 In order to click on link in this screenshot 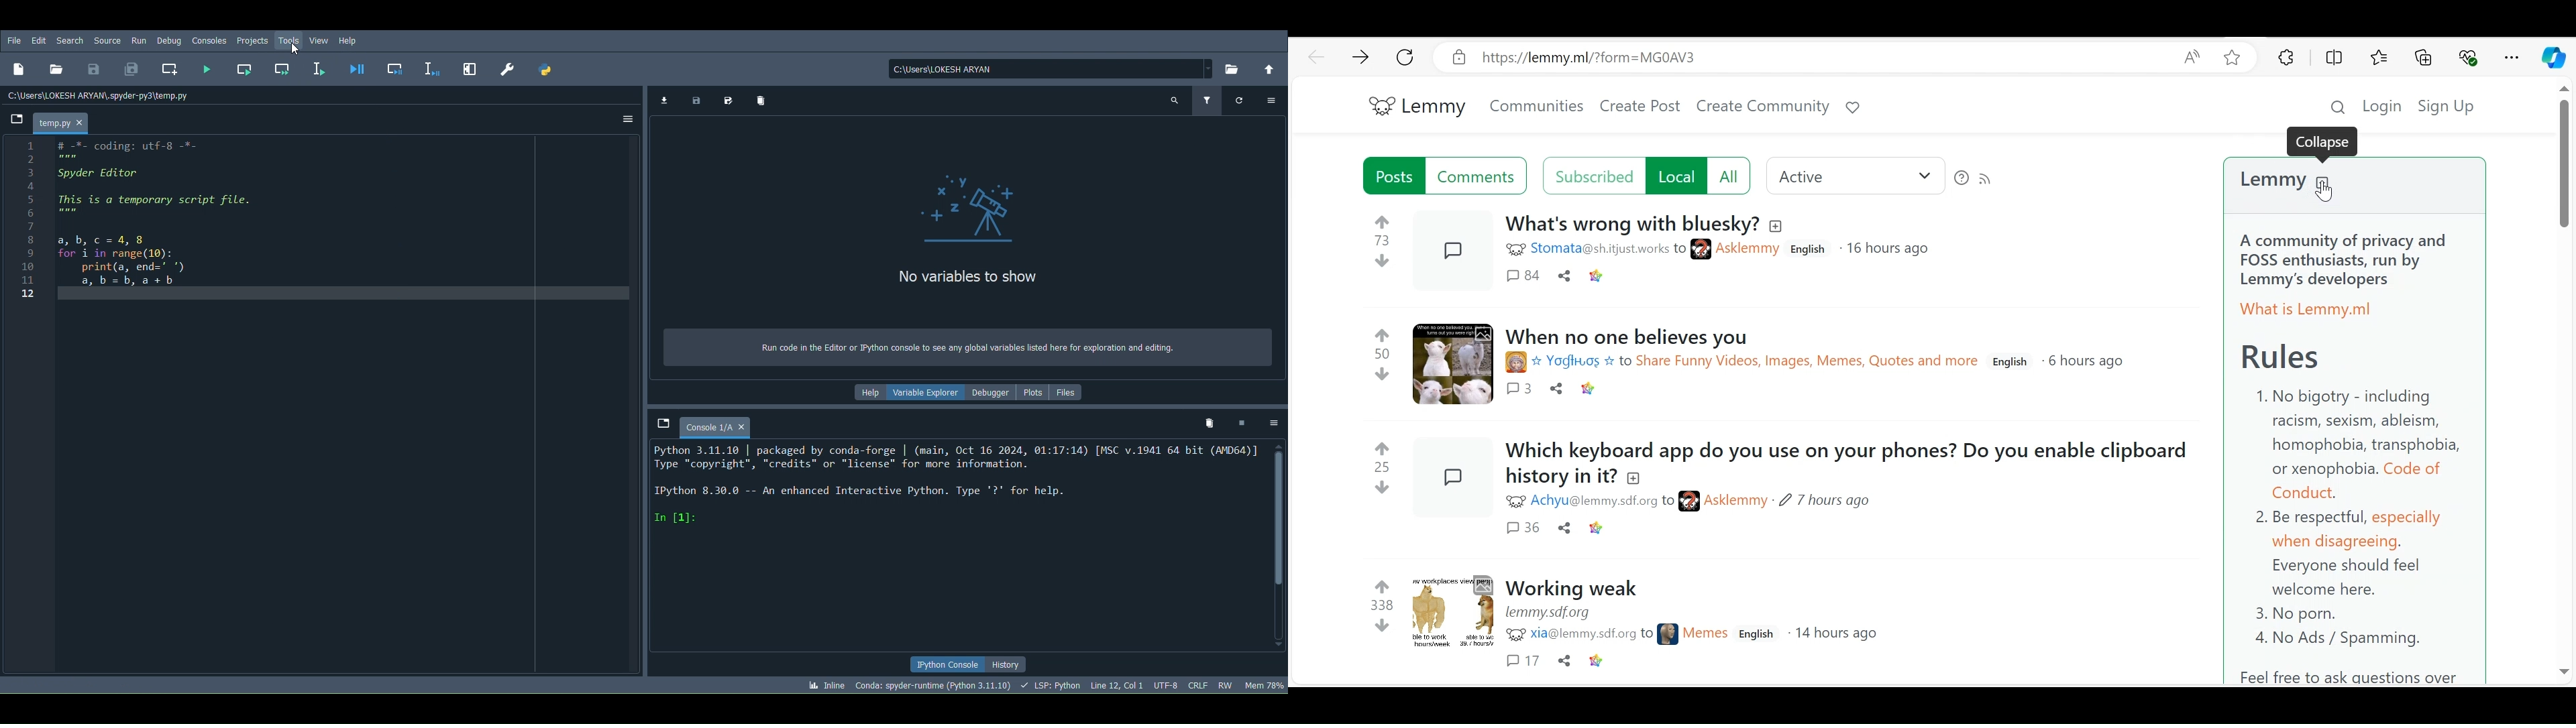, I will do `click(1601, 662)`.